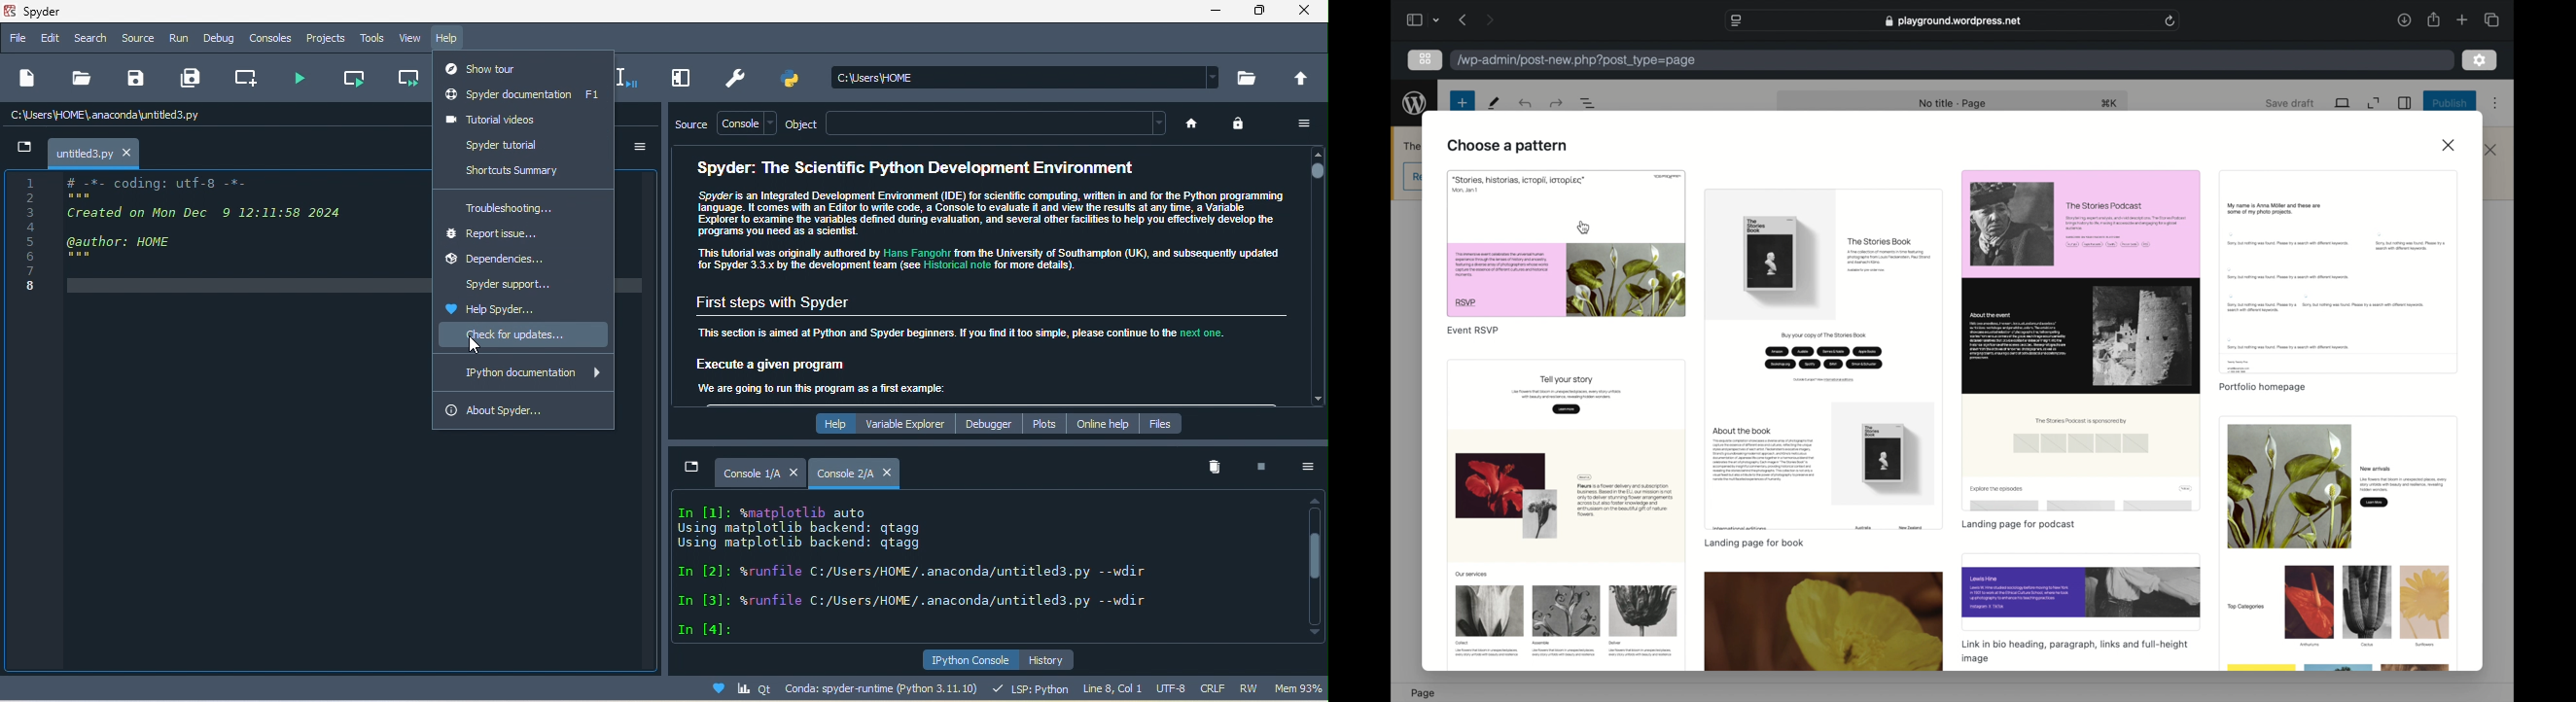 This screenshot has height=728, width=2576. Describe the element at coordinates (794, 471) in the screenshot. I see `close` at that location.